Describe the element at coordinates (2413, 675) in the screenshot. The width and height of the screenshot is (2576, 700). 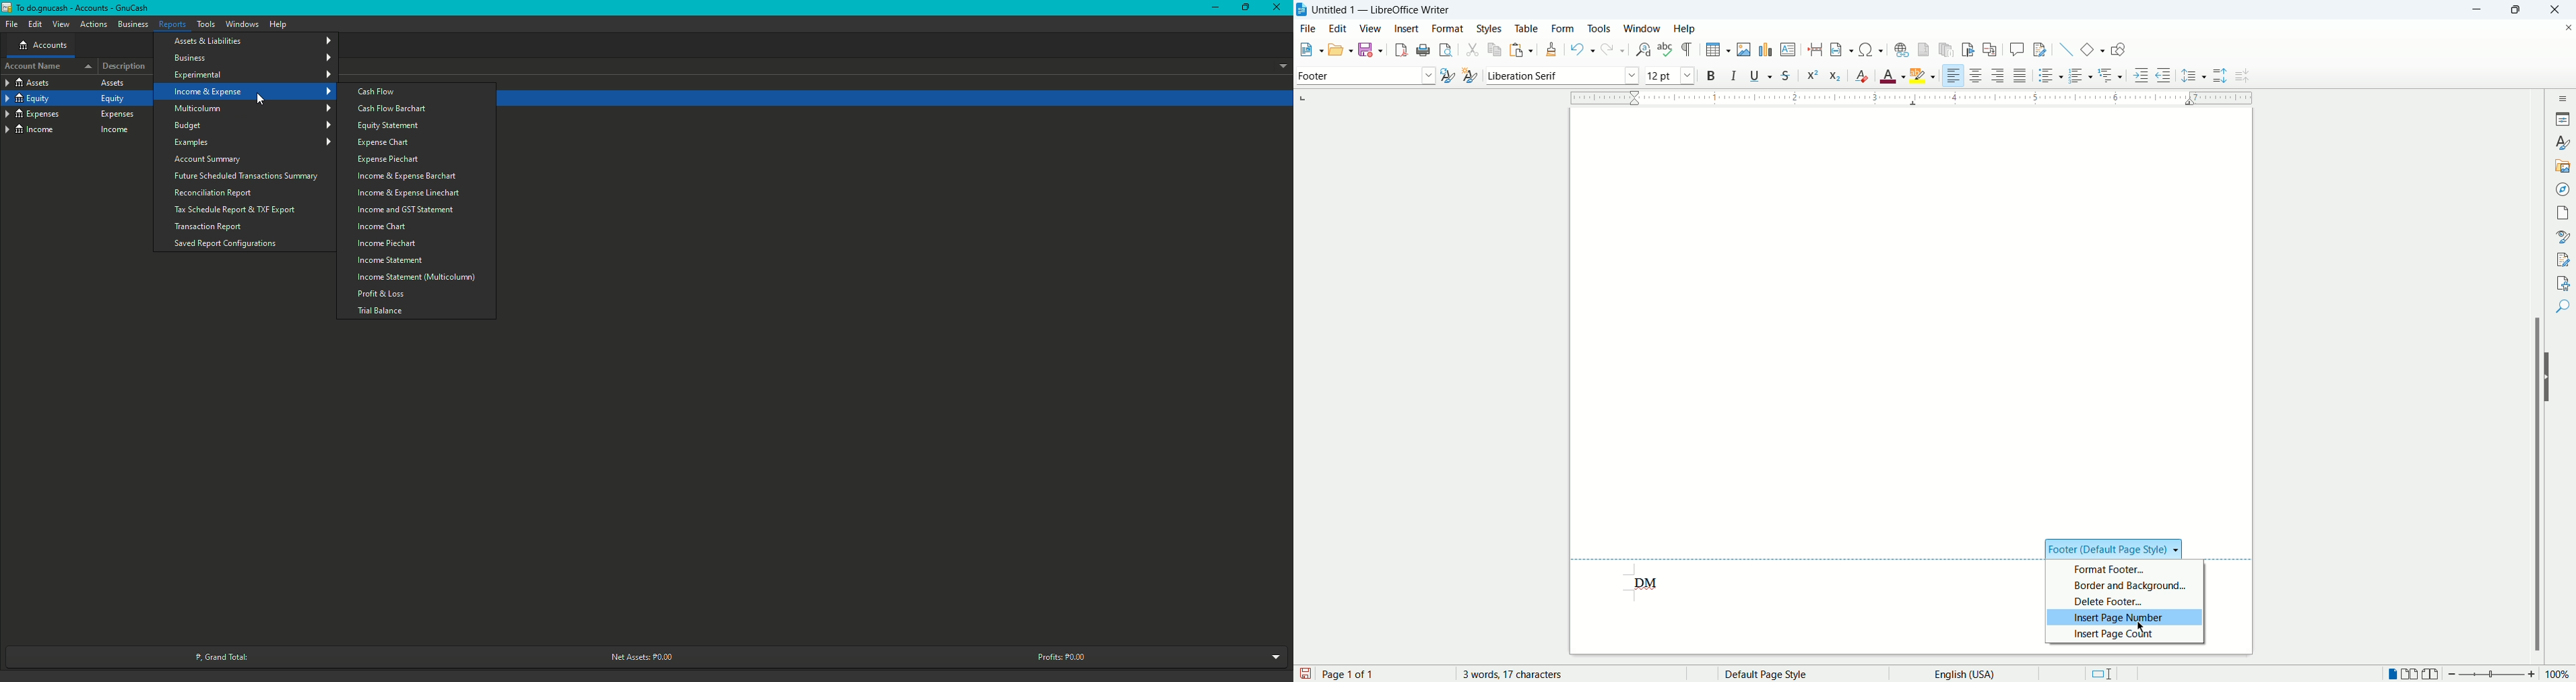
I see `double page view` at that location.